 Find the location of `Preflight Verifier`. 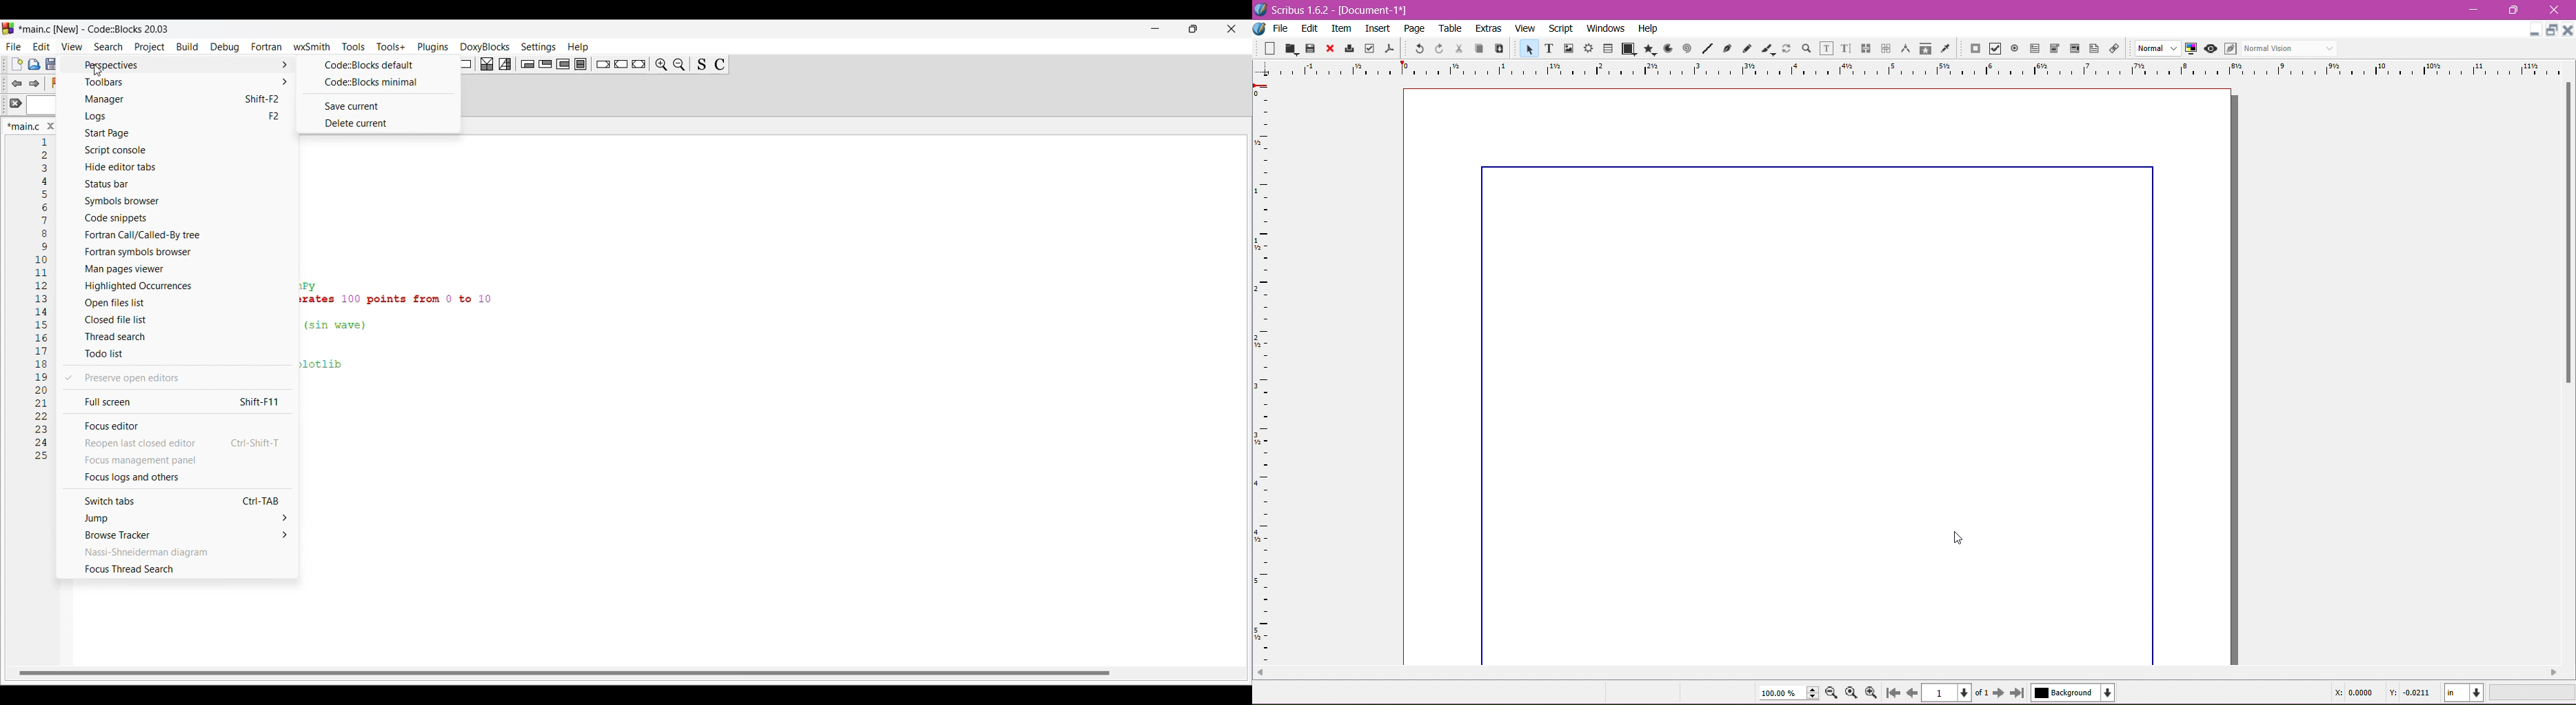

Preflight Verifier is located at coordinates (1369, 48).